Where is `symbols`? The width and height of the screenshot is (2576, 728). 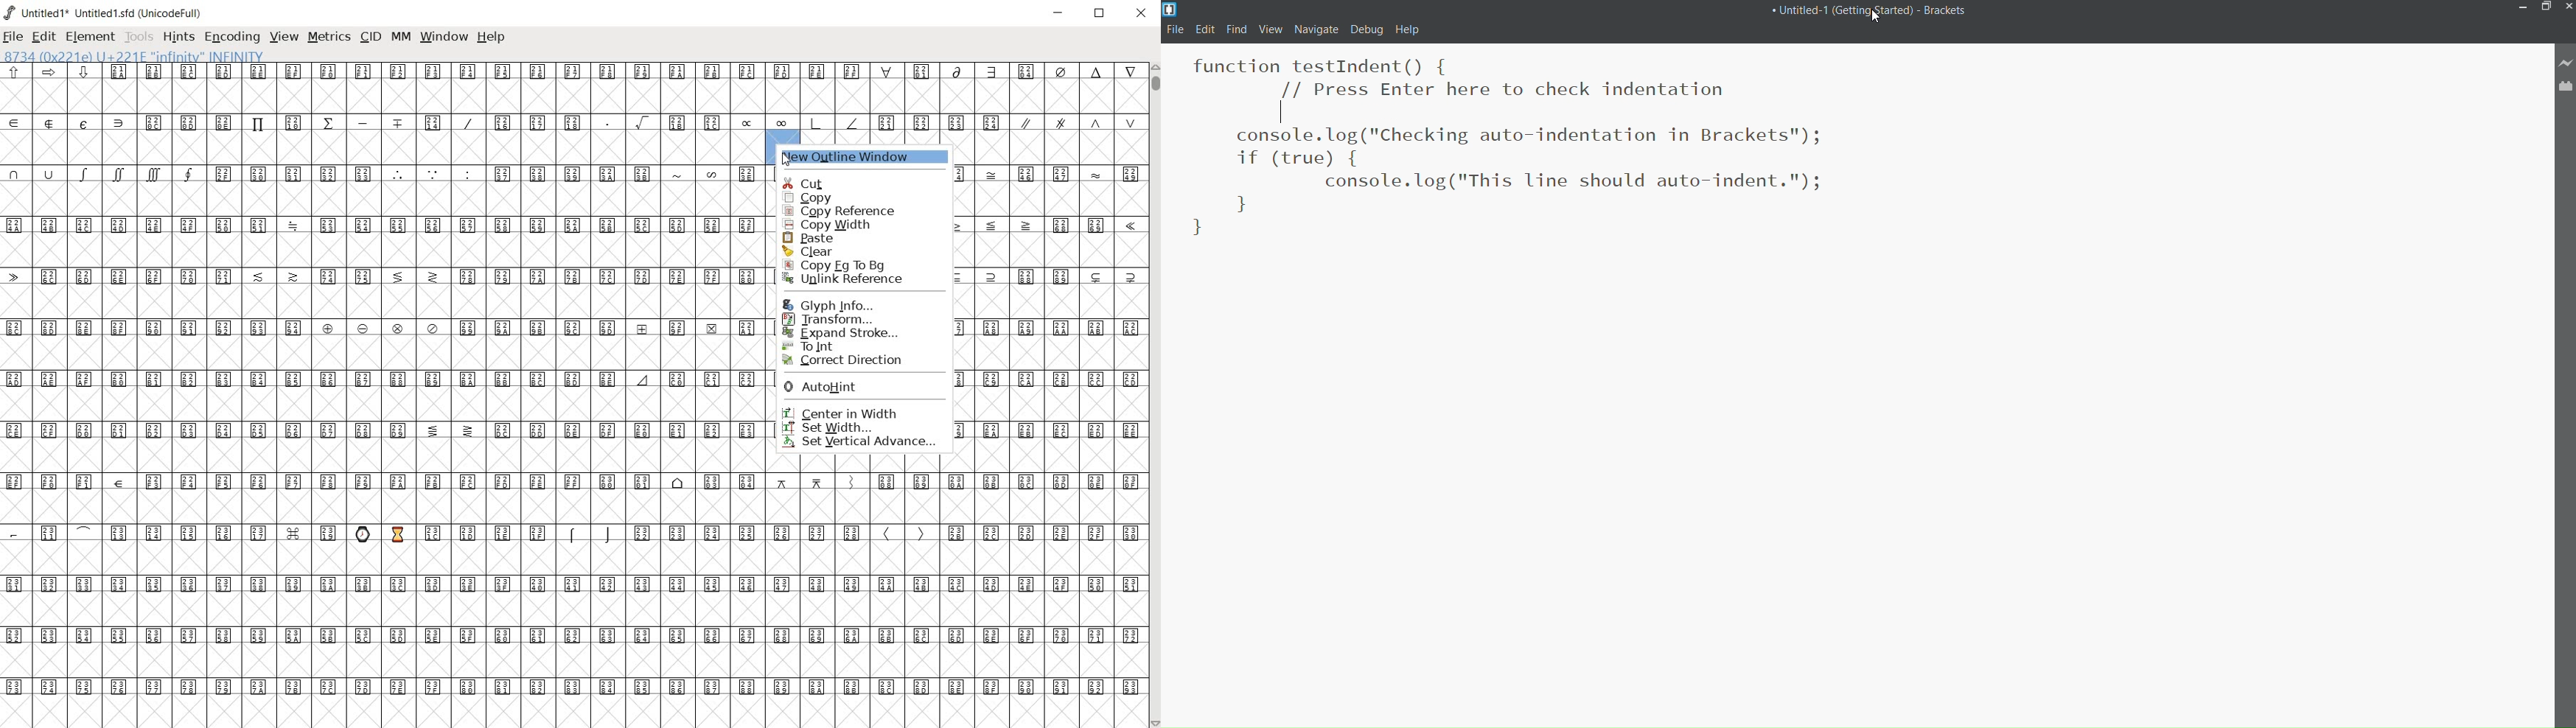 symbols is located at coordinates (904, 534).